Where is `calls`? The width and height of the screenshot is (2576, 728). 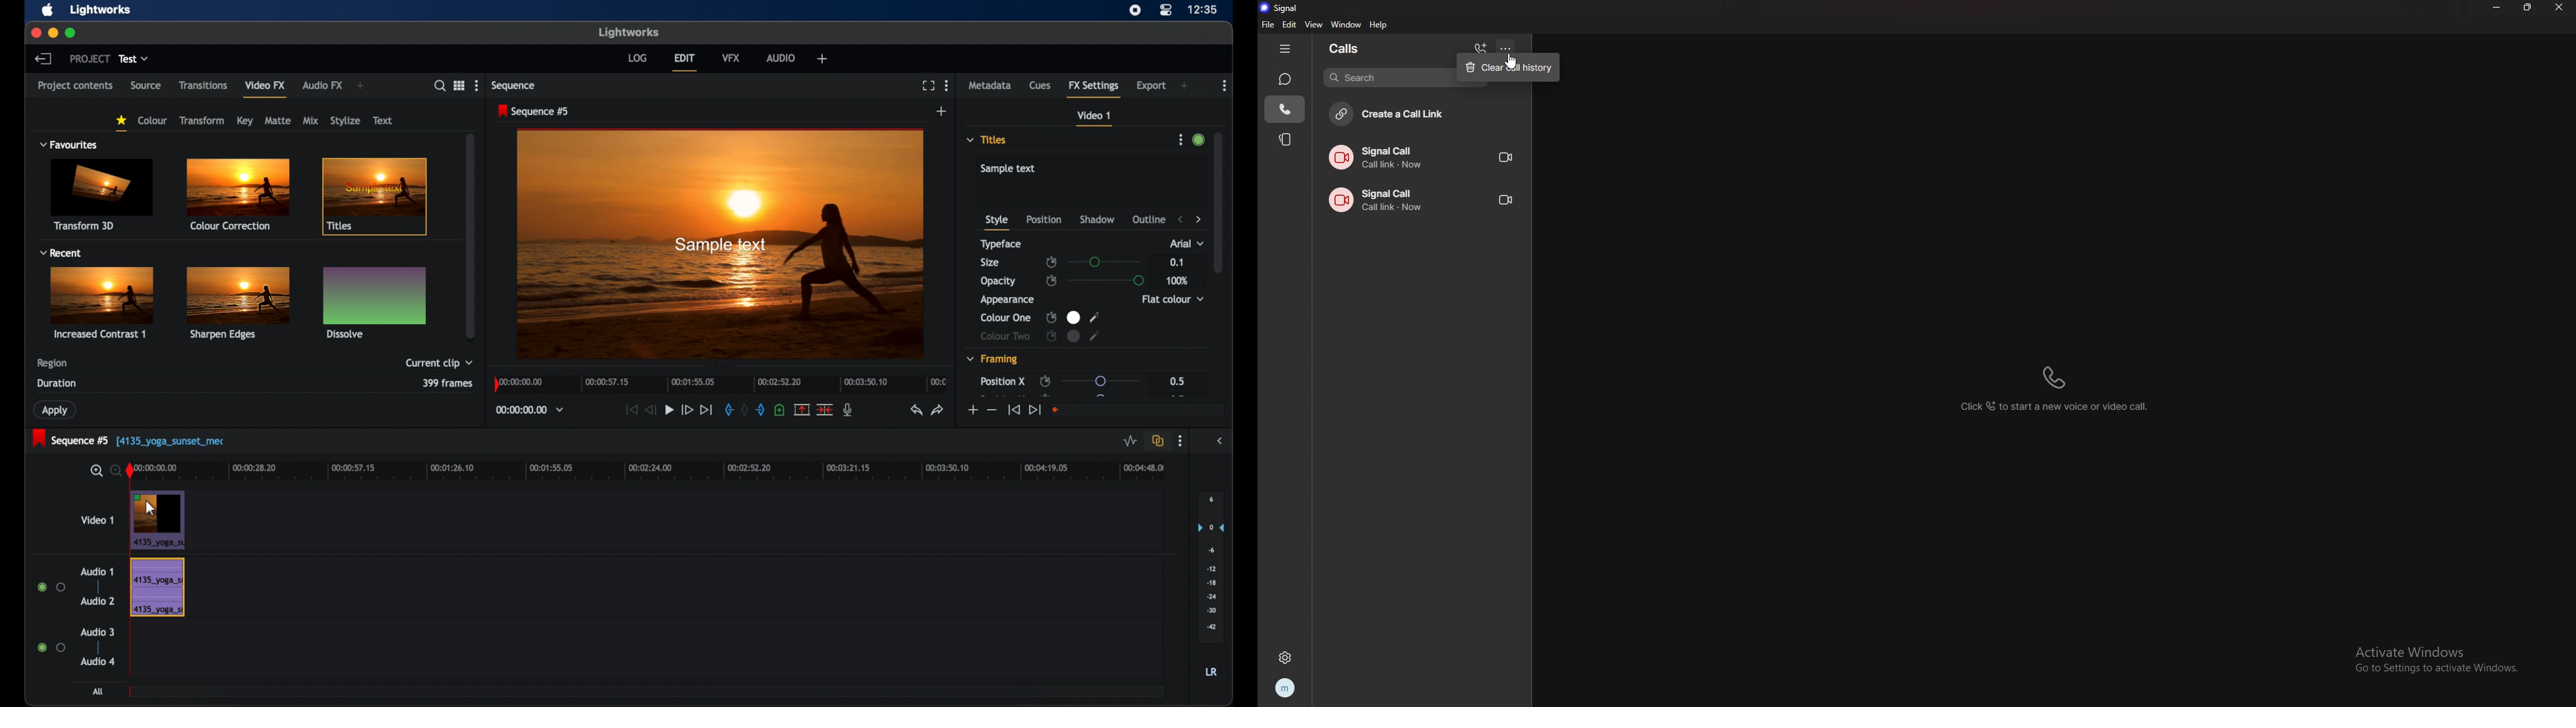 calls is located at coordinates (1363, 48).